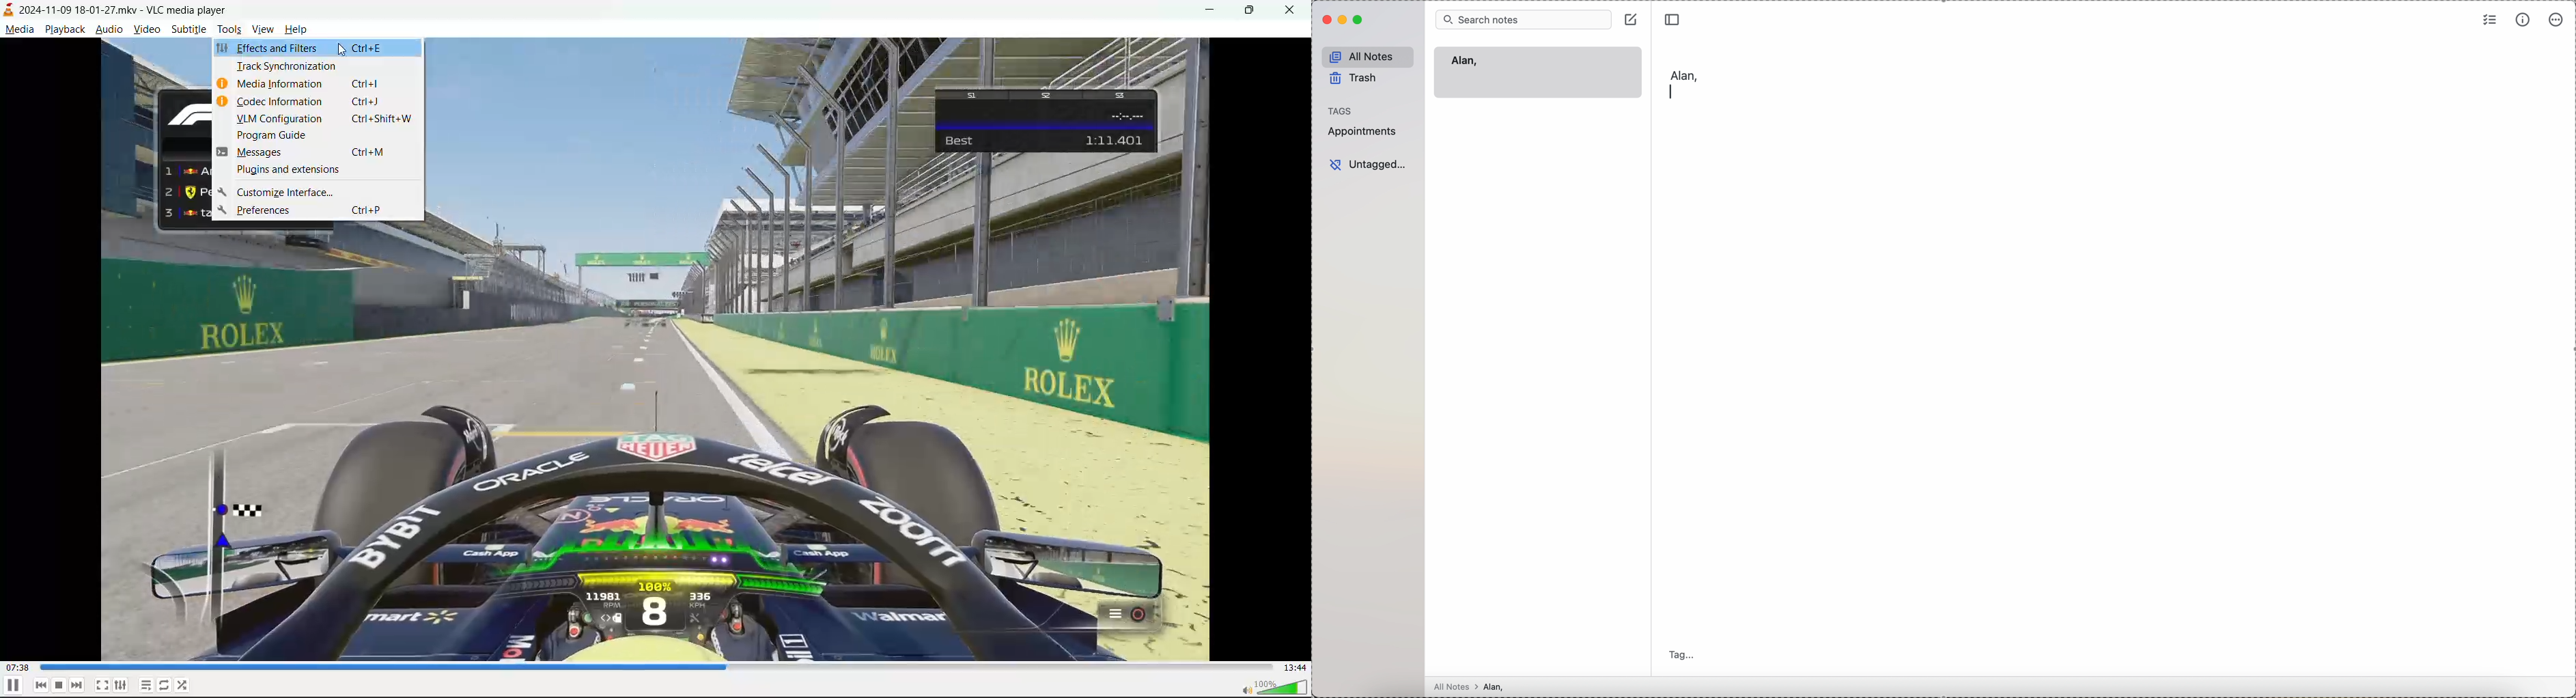 The width and height of the screenshot is (2576, 700). What do you see at coordinates (326, 47) in the screenshot?
I see `effects and filters` at bounding box center [326, 47].